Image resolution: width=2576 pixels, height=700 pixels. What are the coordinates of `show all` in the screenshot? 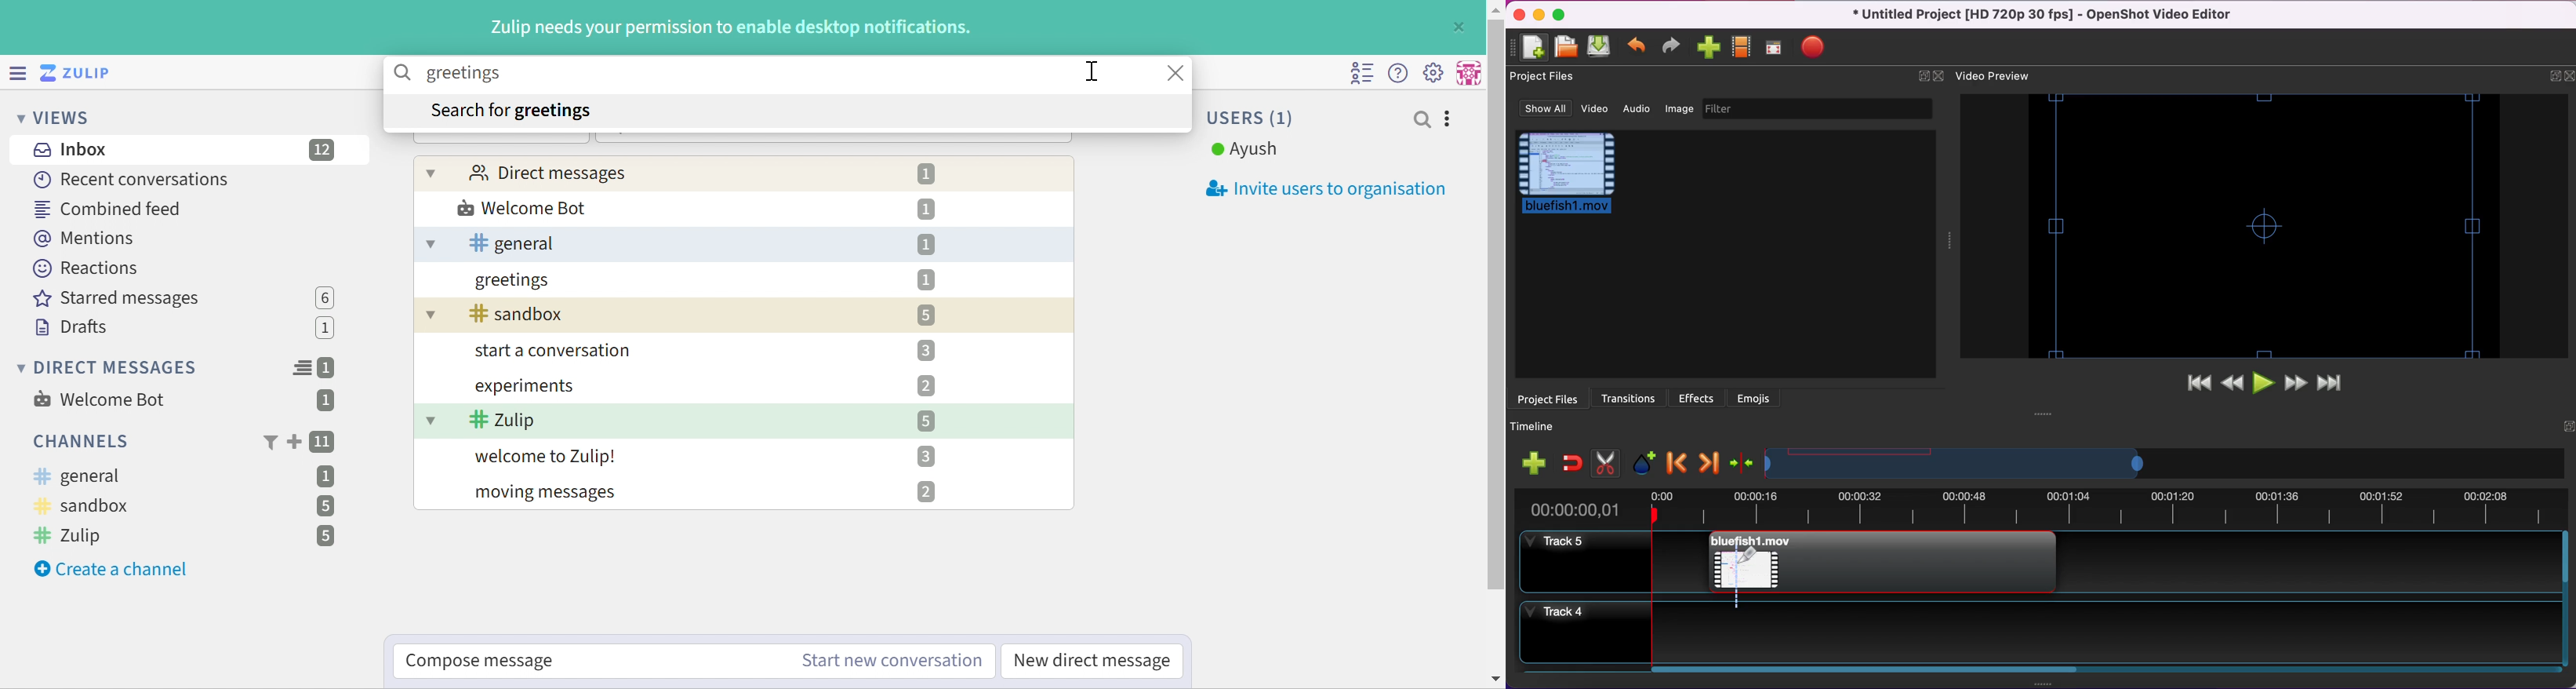 It's located at (1541, 109).